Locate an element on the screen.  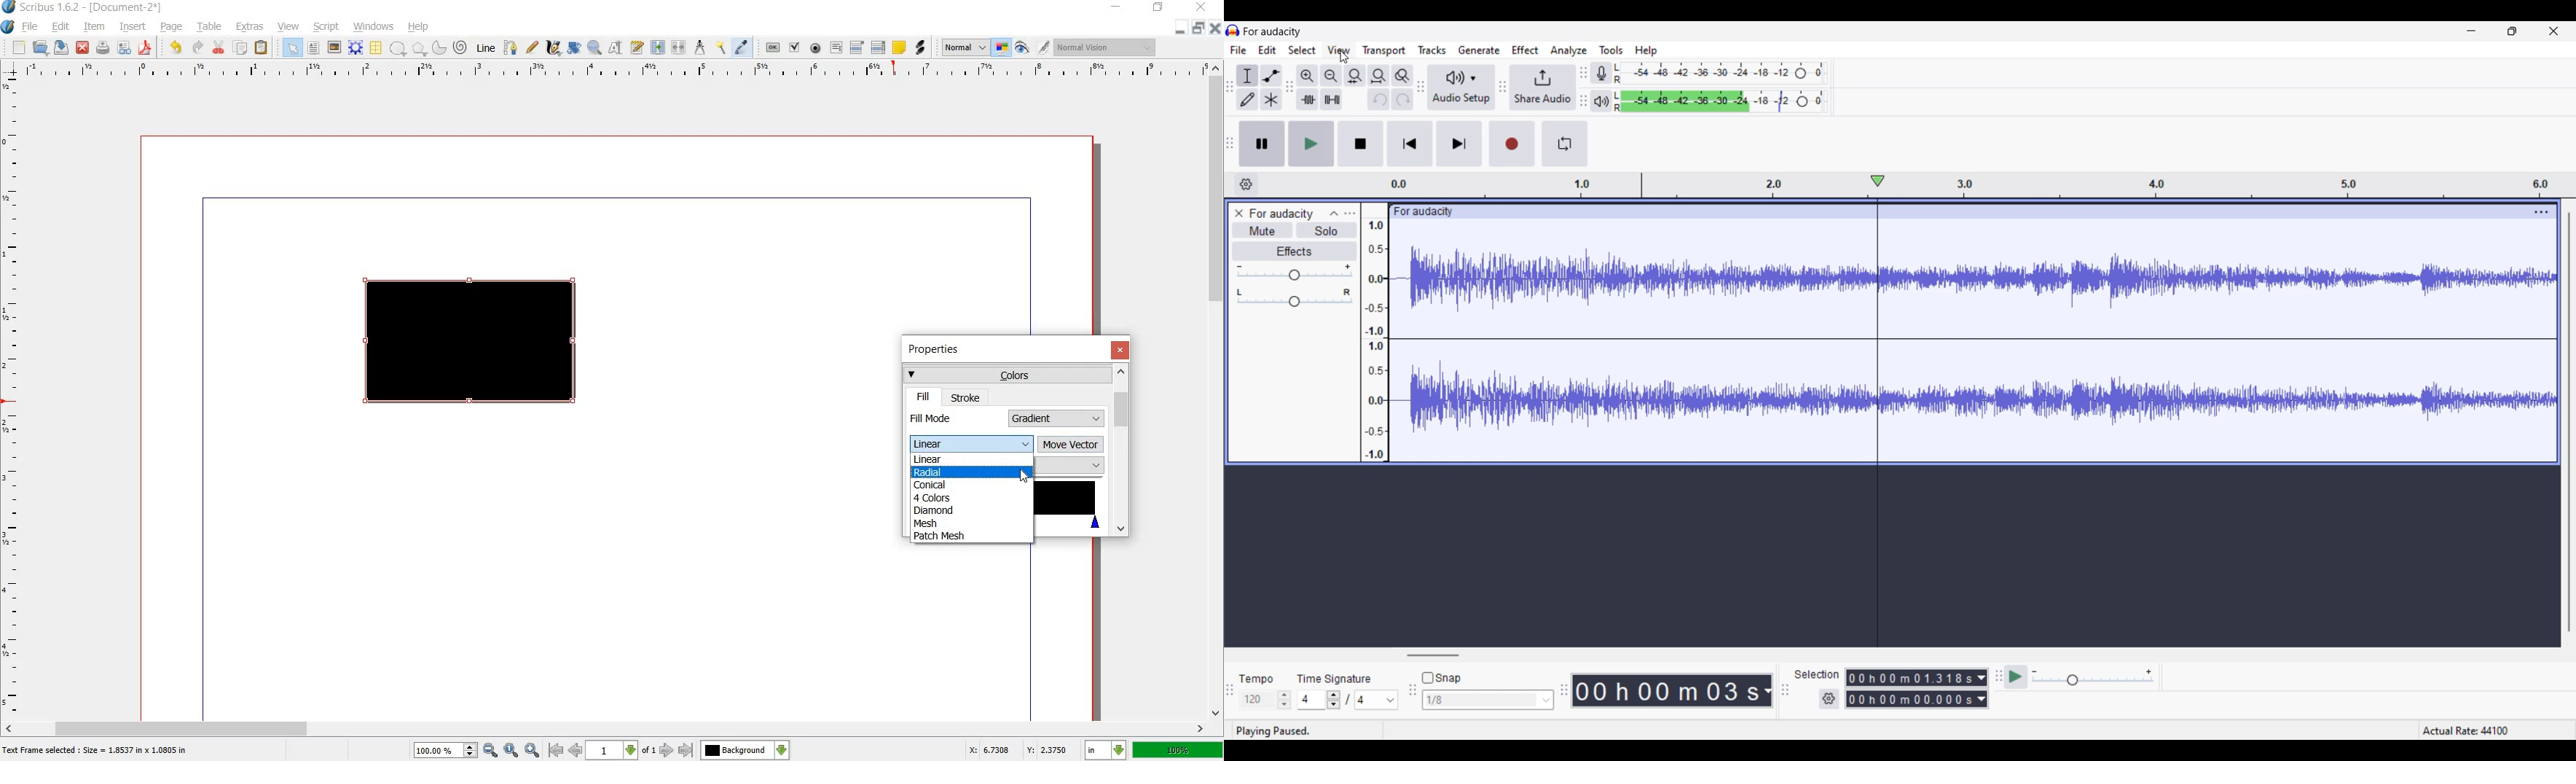
Play/Play once is located at coordinates (1311, 144).